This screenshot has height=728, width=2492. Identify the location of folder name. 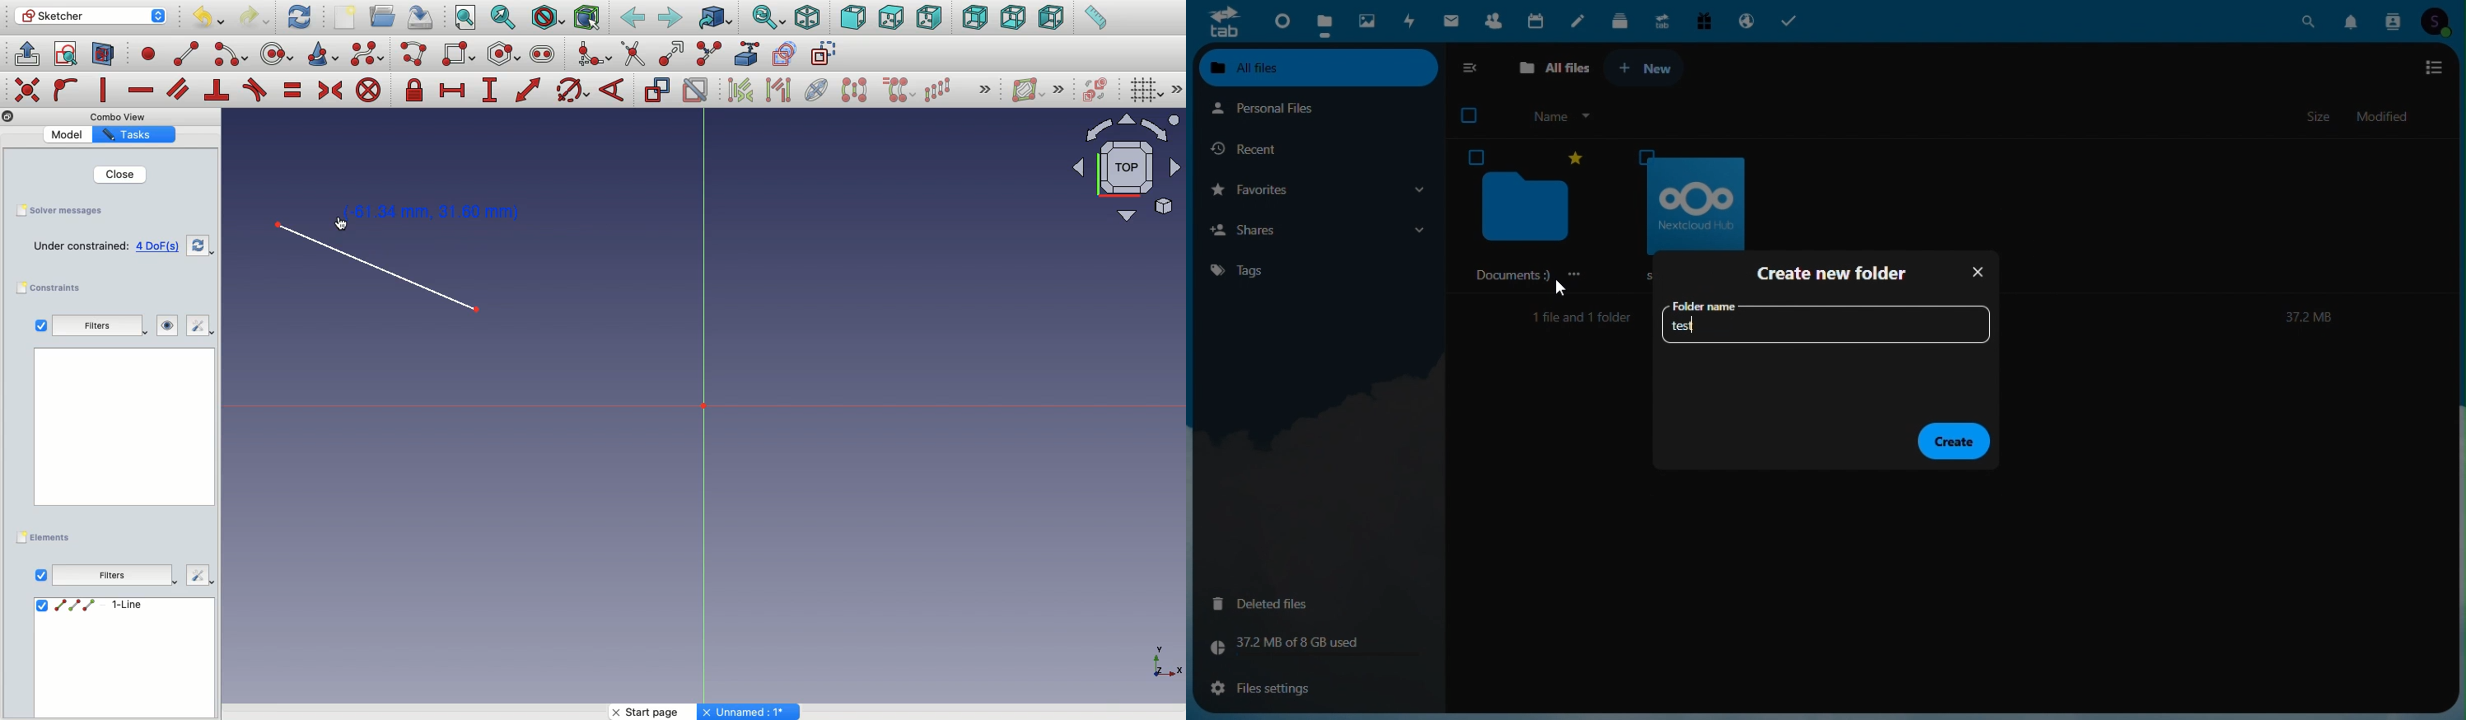
(1707, 301).